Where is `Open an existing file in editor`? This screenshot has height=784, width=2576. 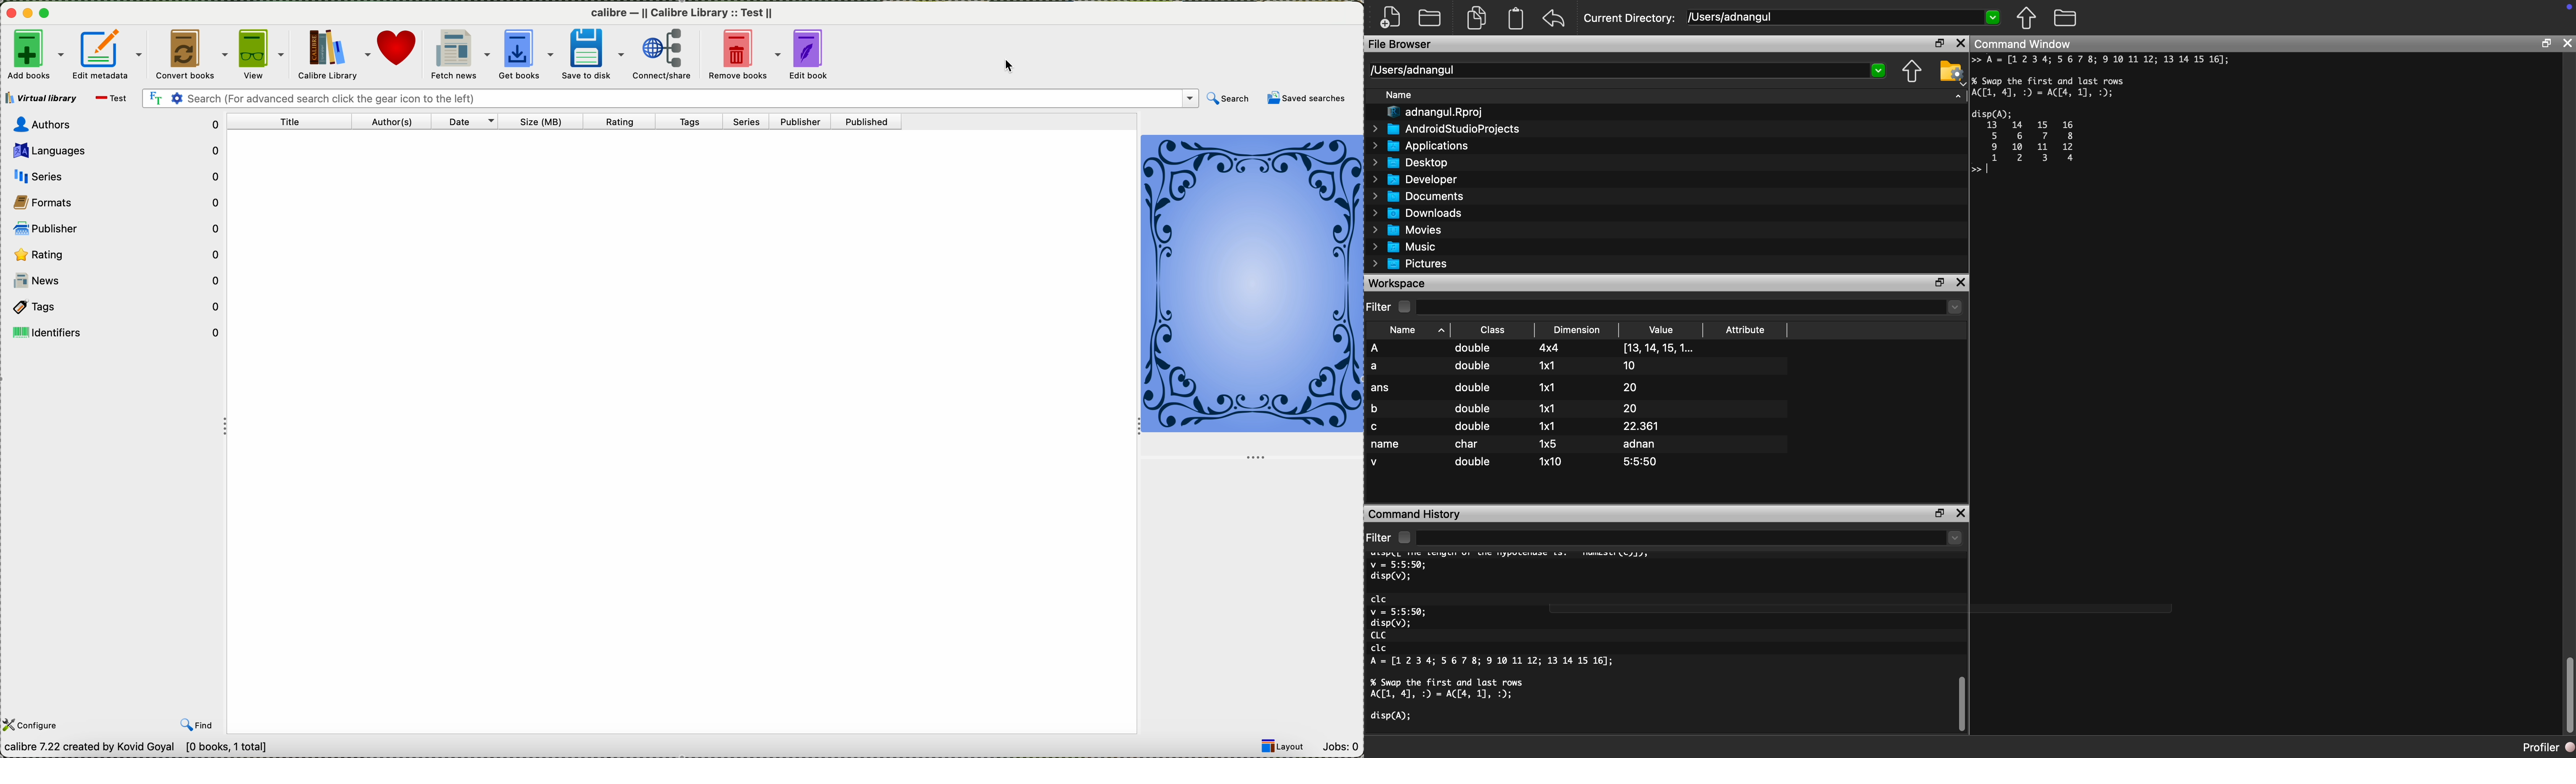
Open an existing file in editor is located at coordinates (1431, 17).